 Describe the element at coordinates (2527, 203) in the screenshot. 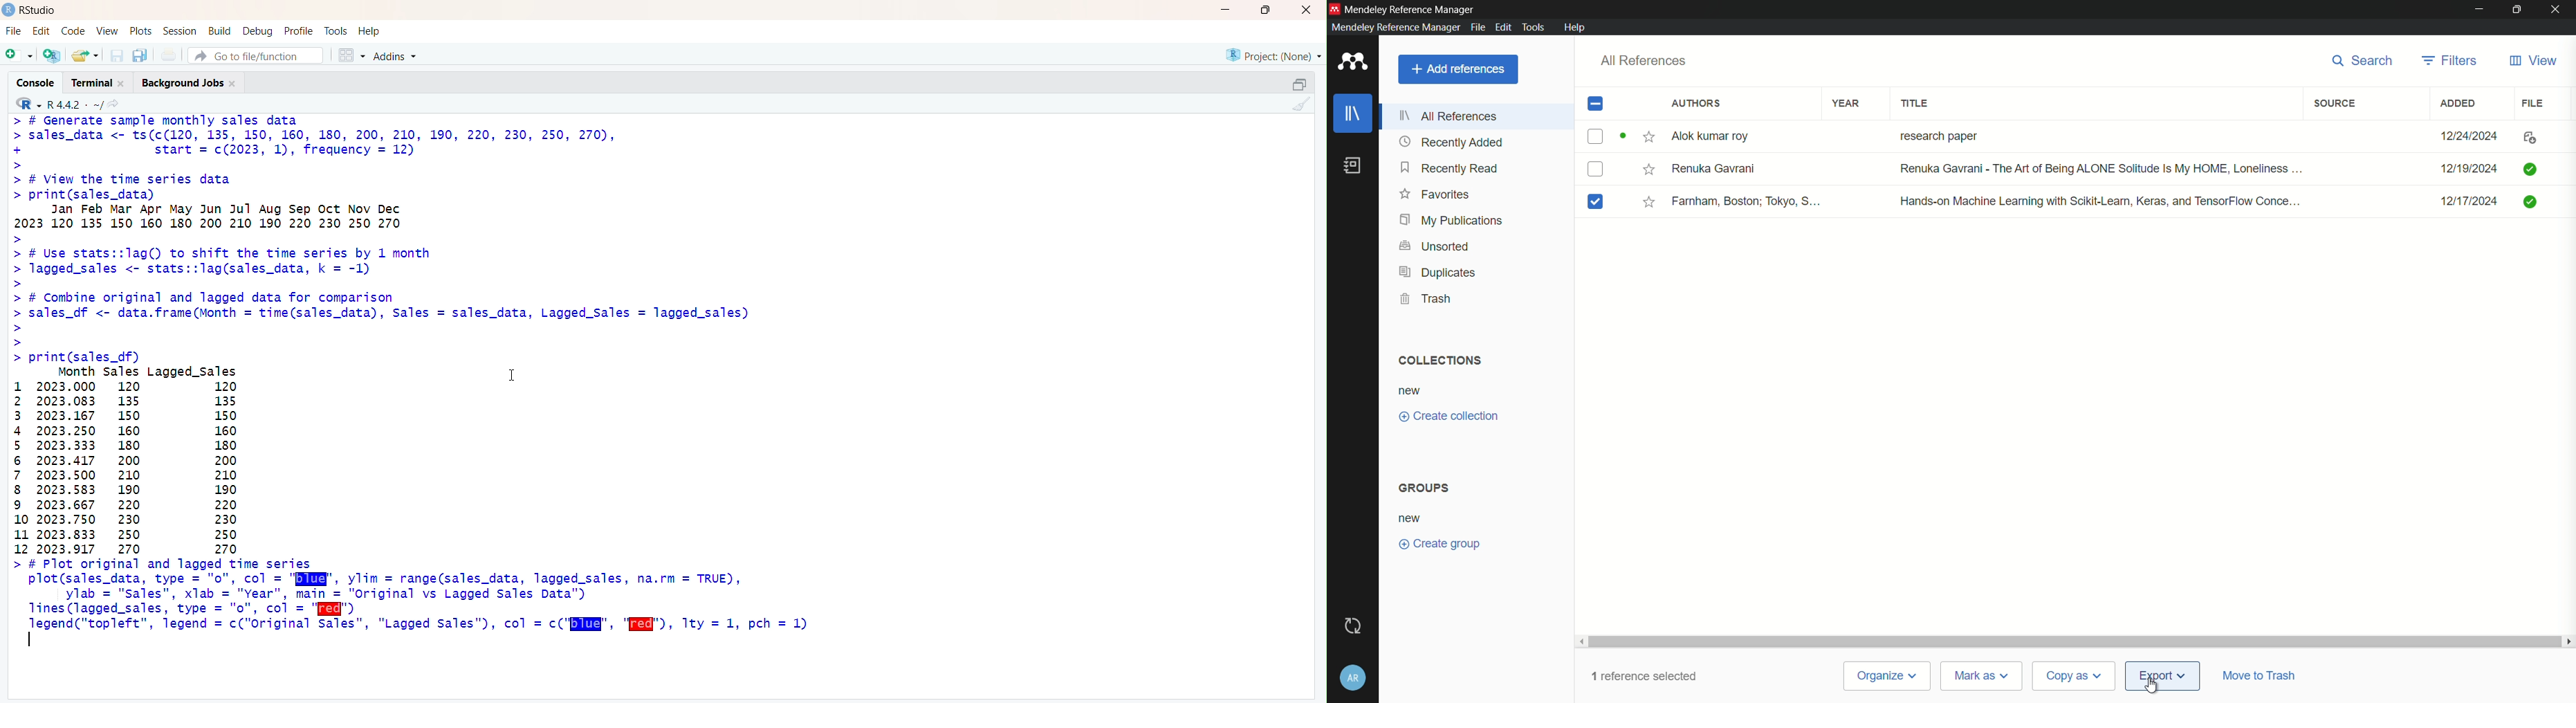

I see `icon` at that location.